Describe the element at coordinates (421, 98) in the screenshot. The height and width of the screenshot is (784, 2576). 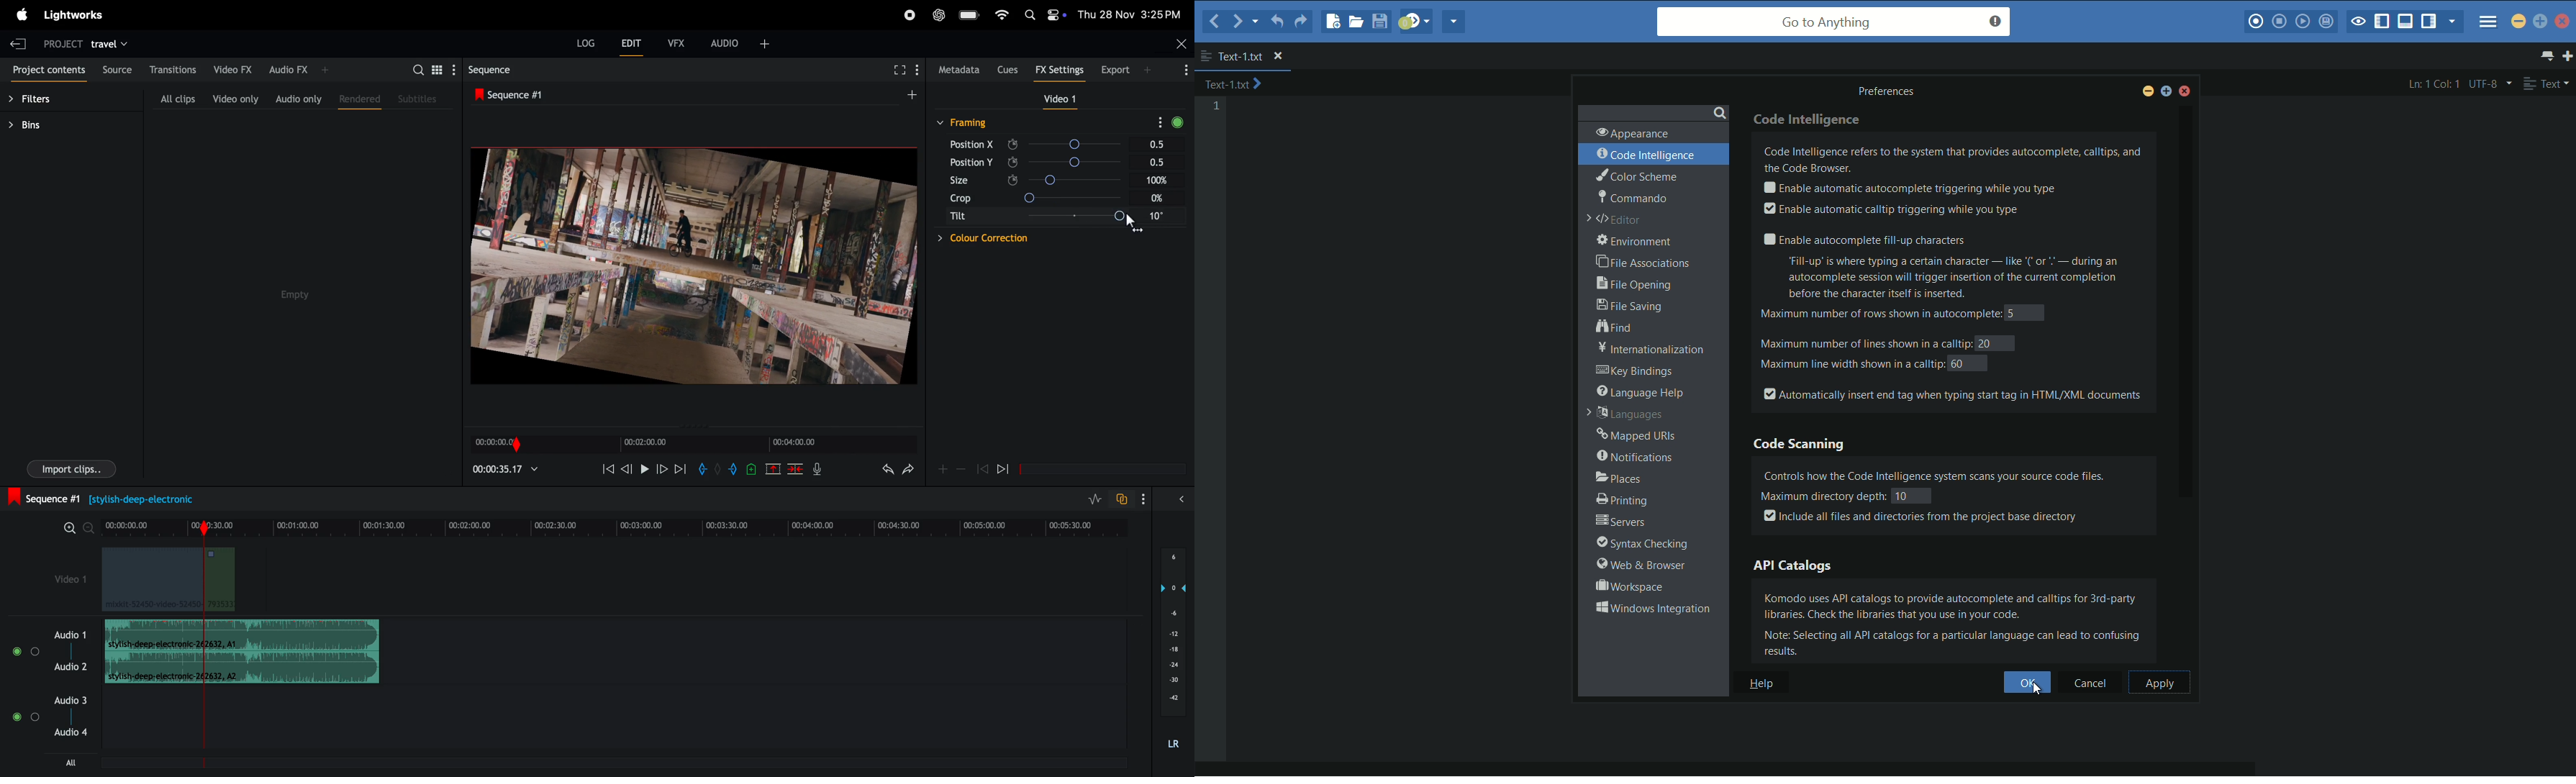
I see `subtitles` at that location.